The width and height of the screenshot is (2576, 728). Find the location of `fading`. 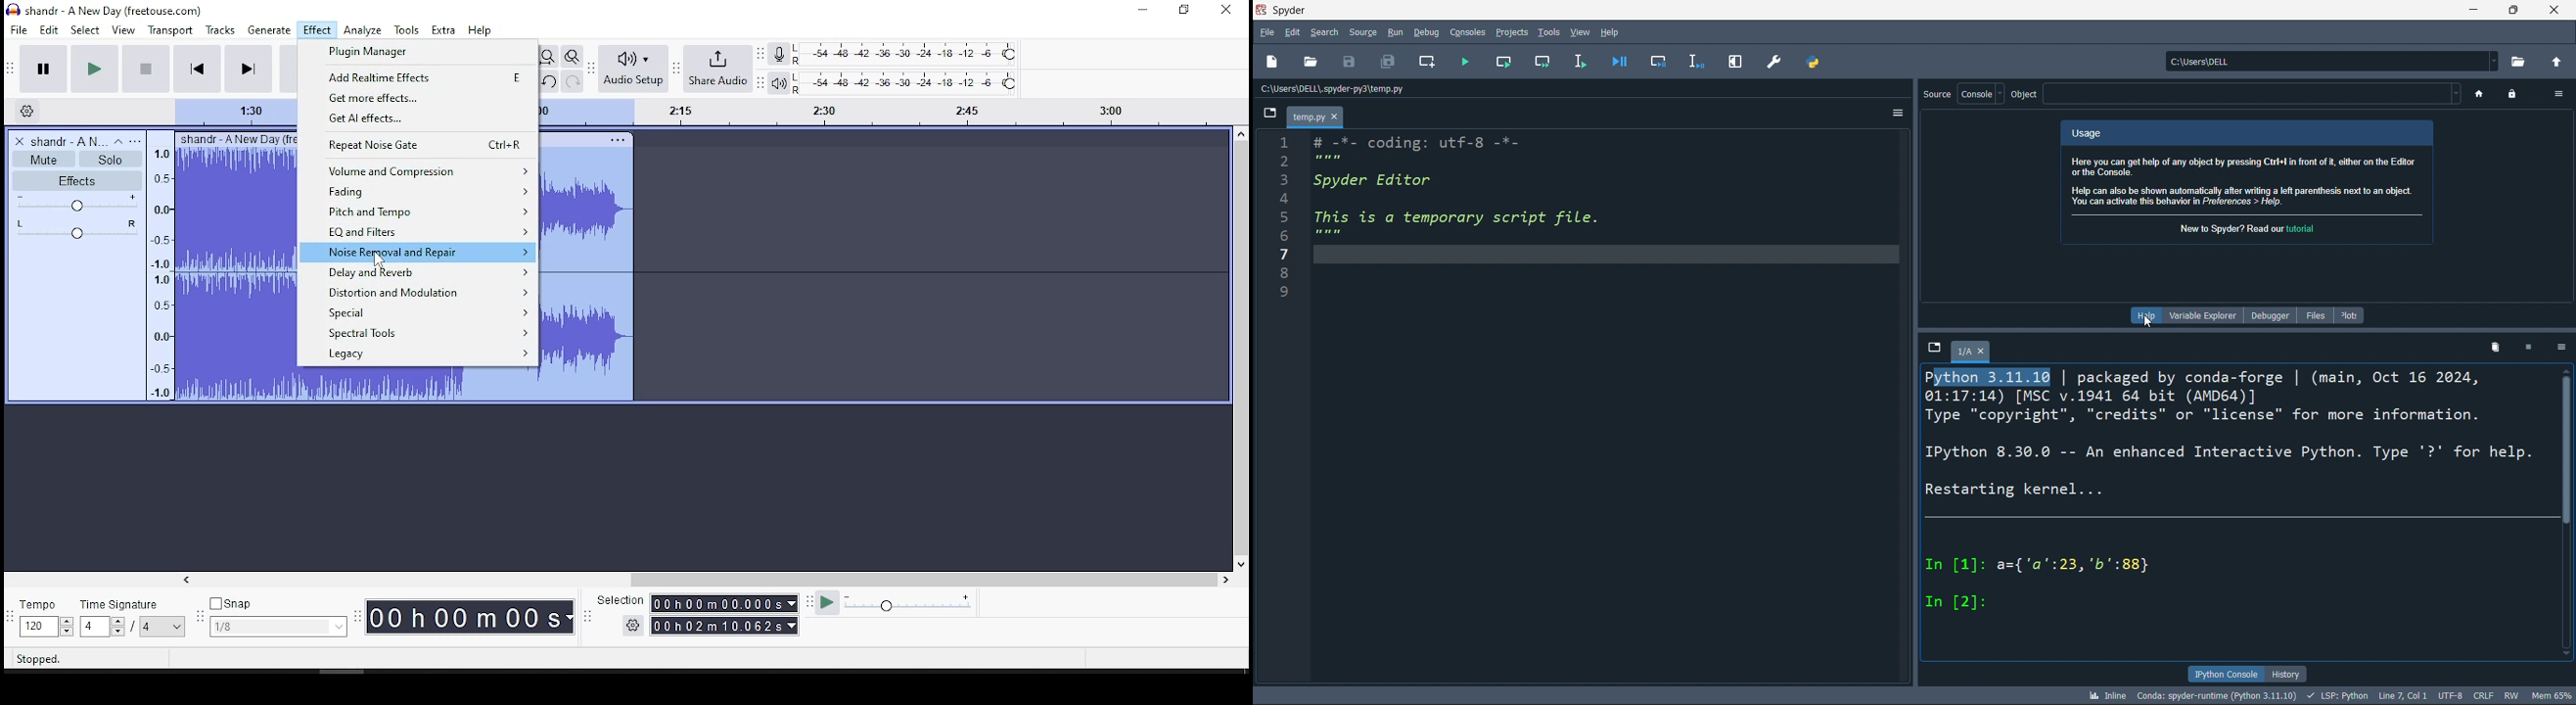

fading is located at coordinates (418, 191).